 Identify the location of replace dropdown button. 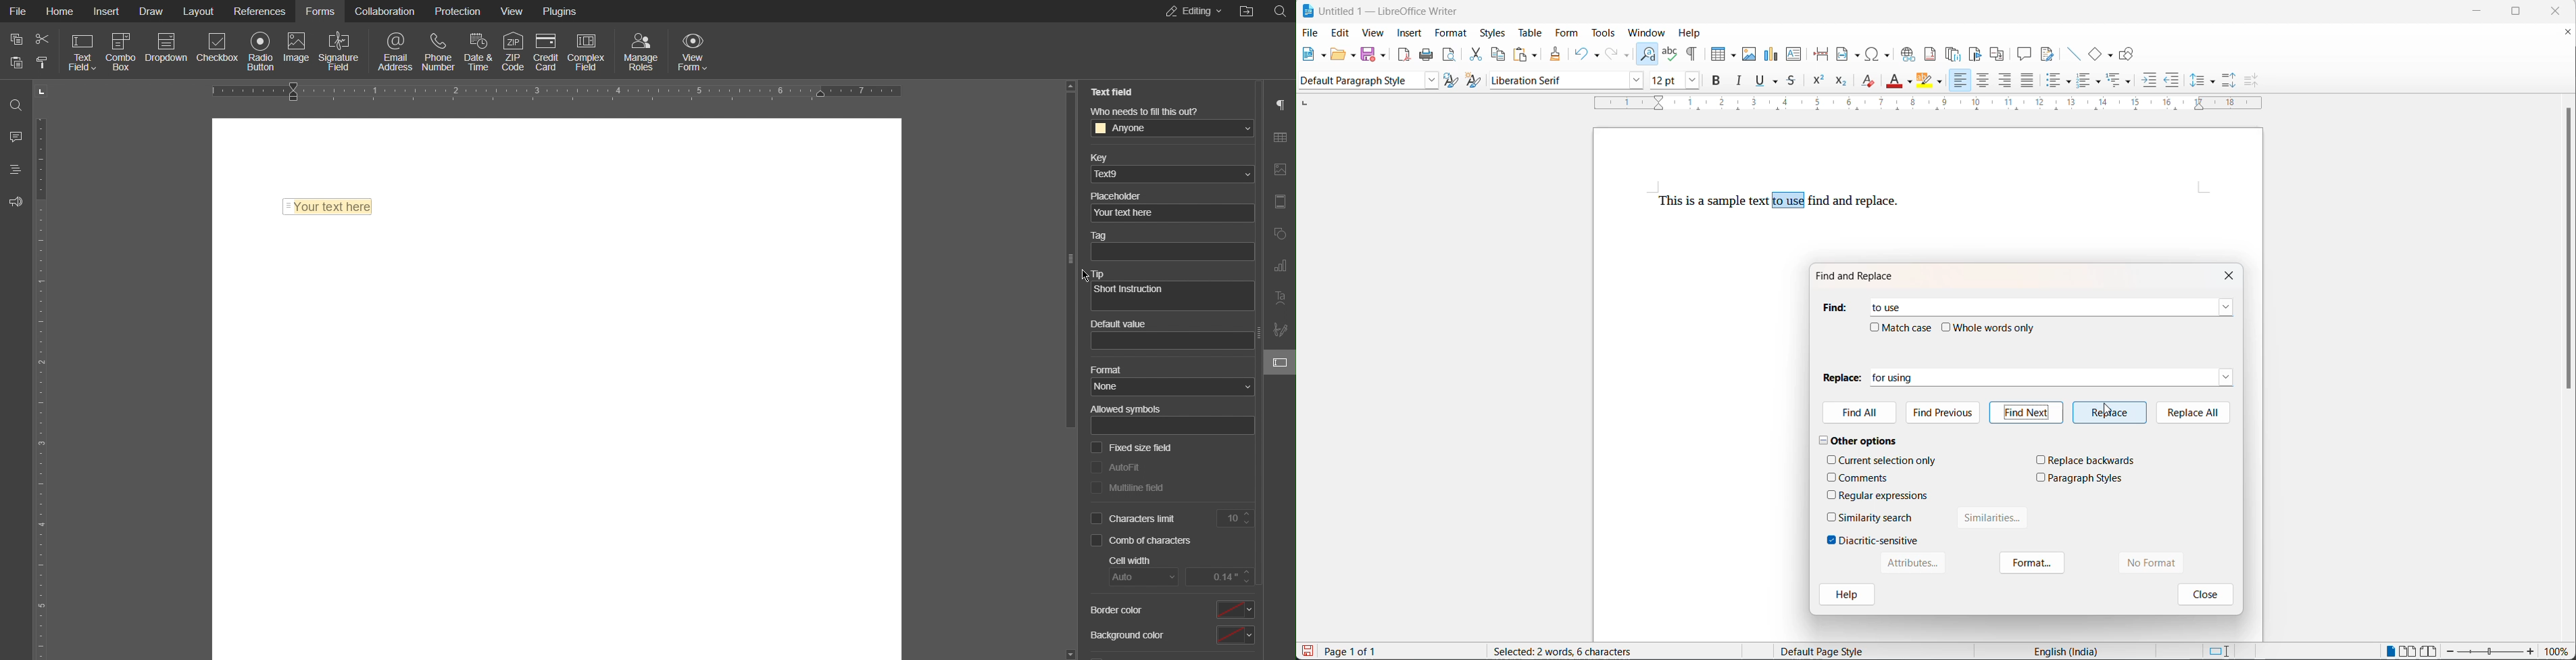
(2227, 376).